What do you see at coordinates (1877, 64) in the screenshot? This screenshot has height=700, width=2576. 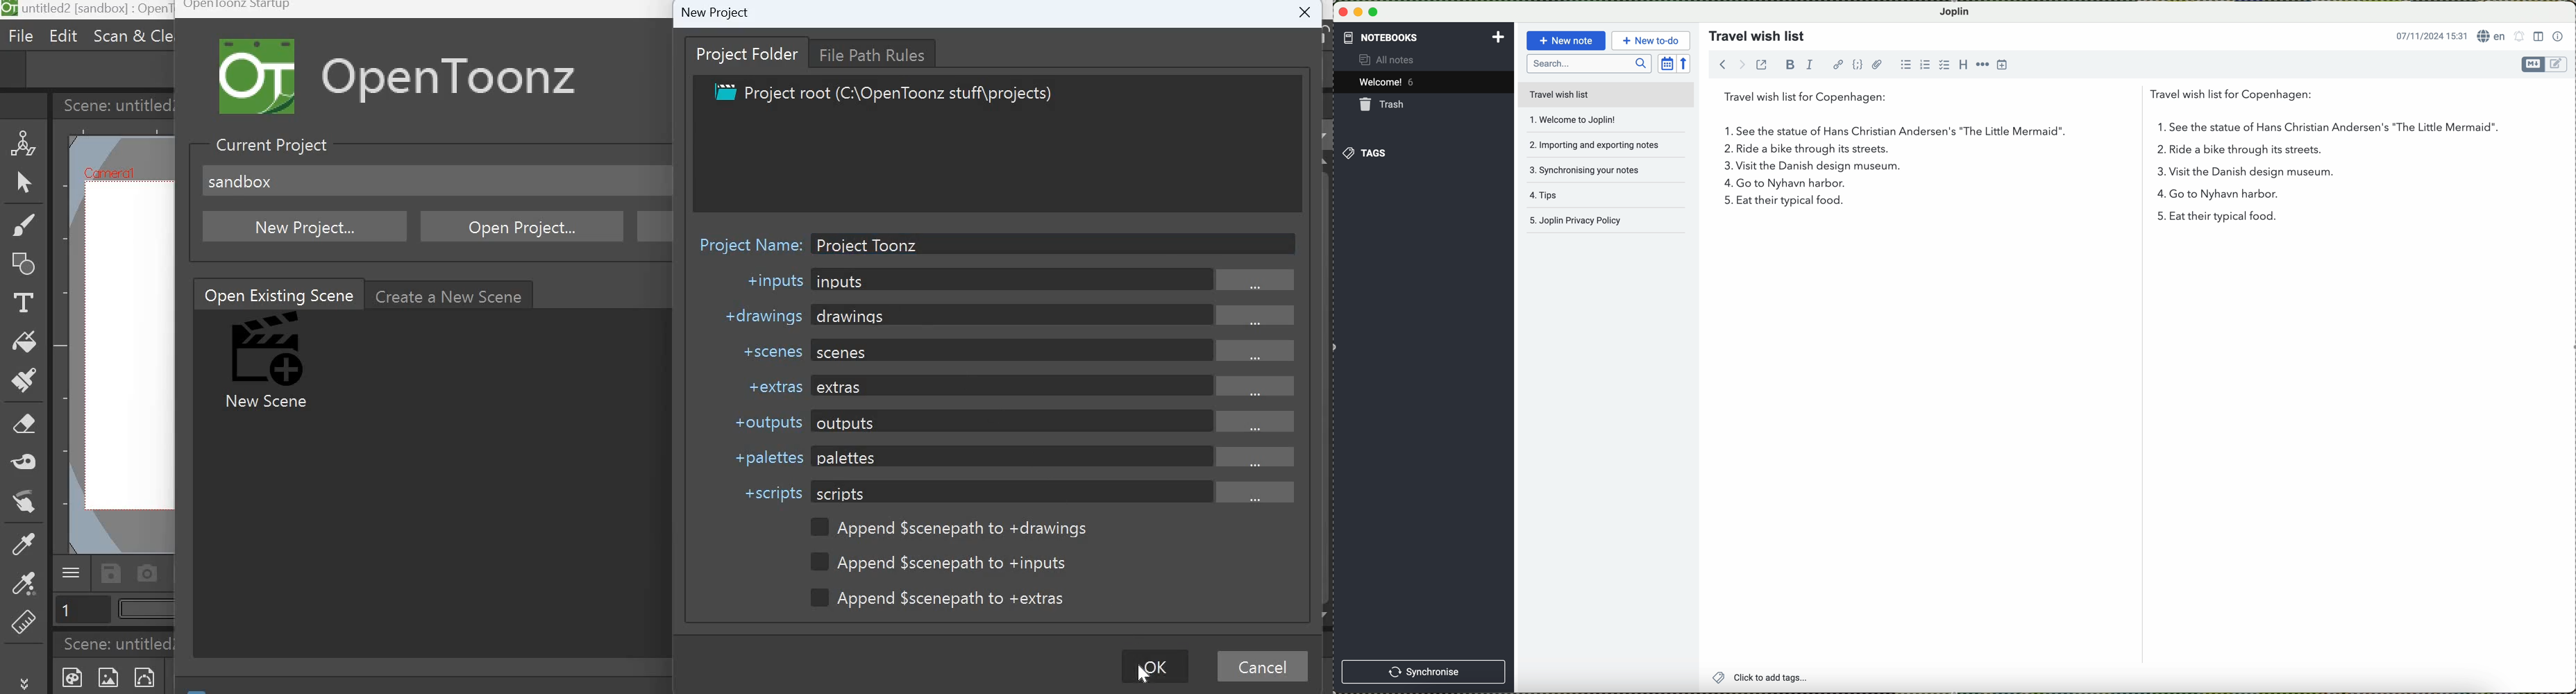 I see `attach file` at bounding box center [1877, 64].